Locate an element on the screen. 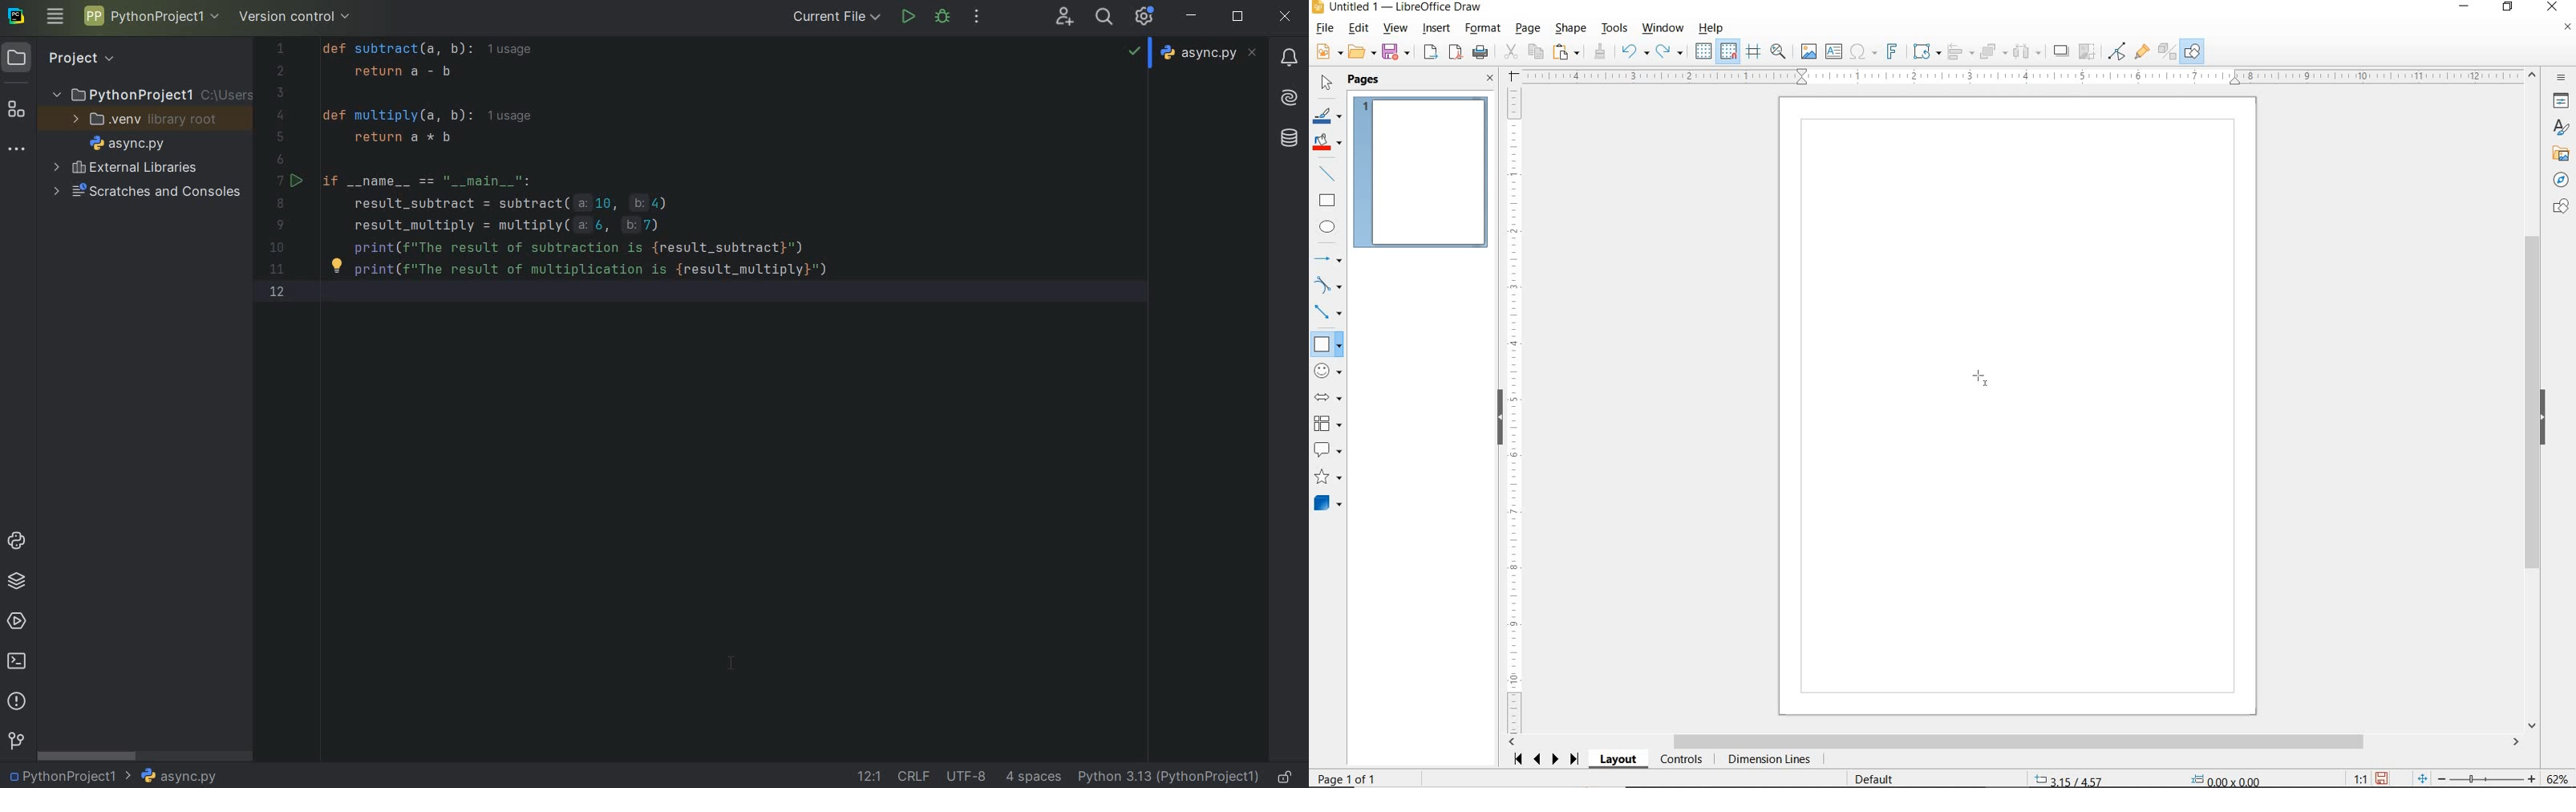 The height and width of the screenshot is (812, 2576). PROJECT is located at coordinates (68, 58).